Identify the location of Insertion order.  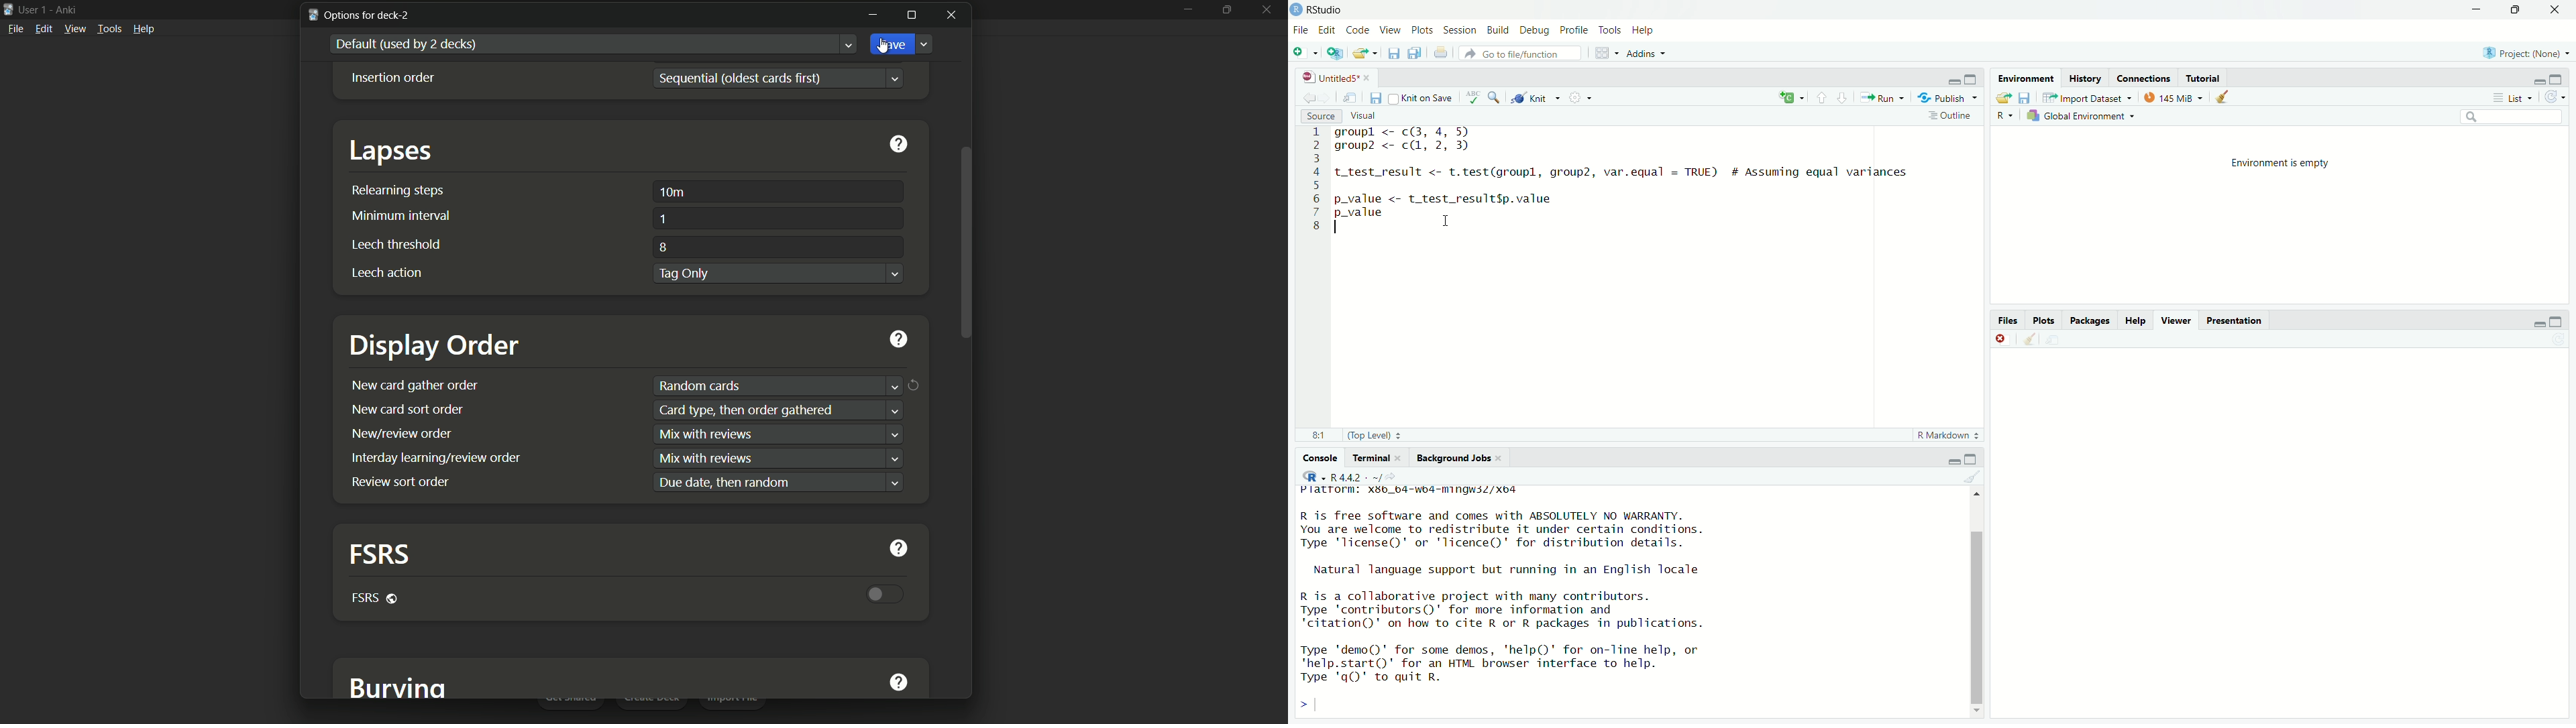
(393, 78).